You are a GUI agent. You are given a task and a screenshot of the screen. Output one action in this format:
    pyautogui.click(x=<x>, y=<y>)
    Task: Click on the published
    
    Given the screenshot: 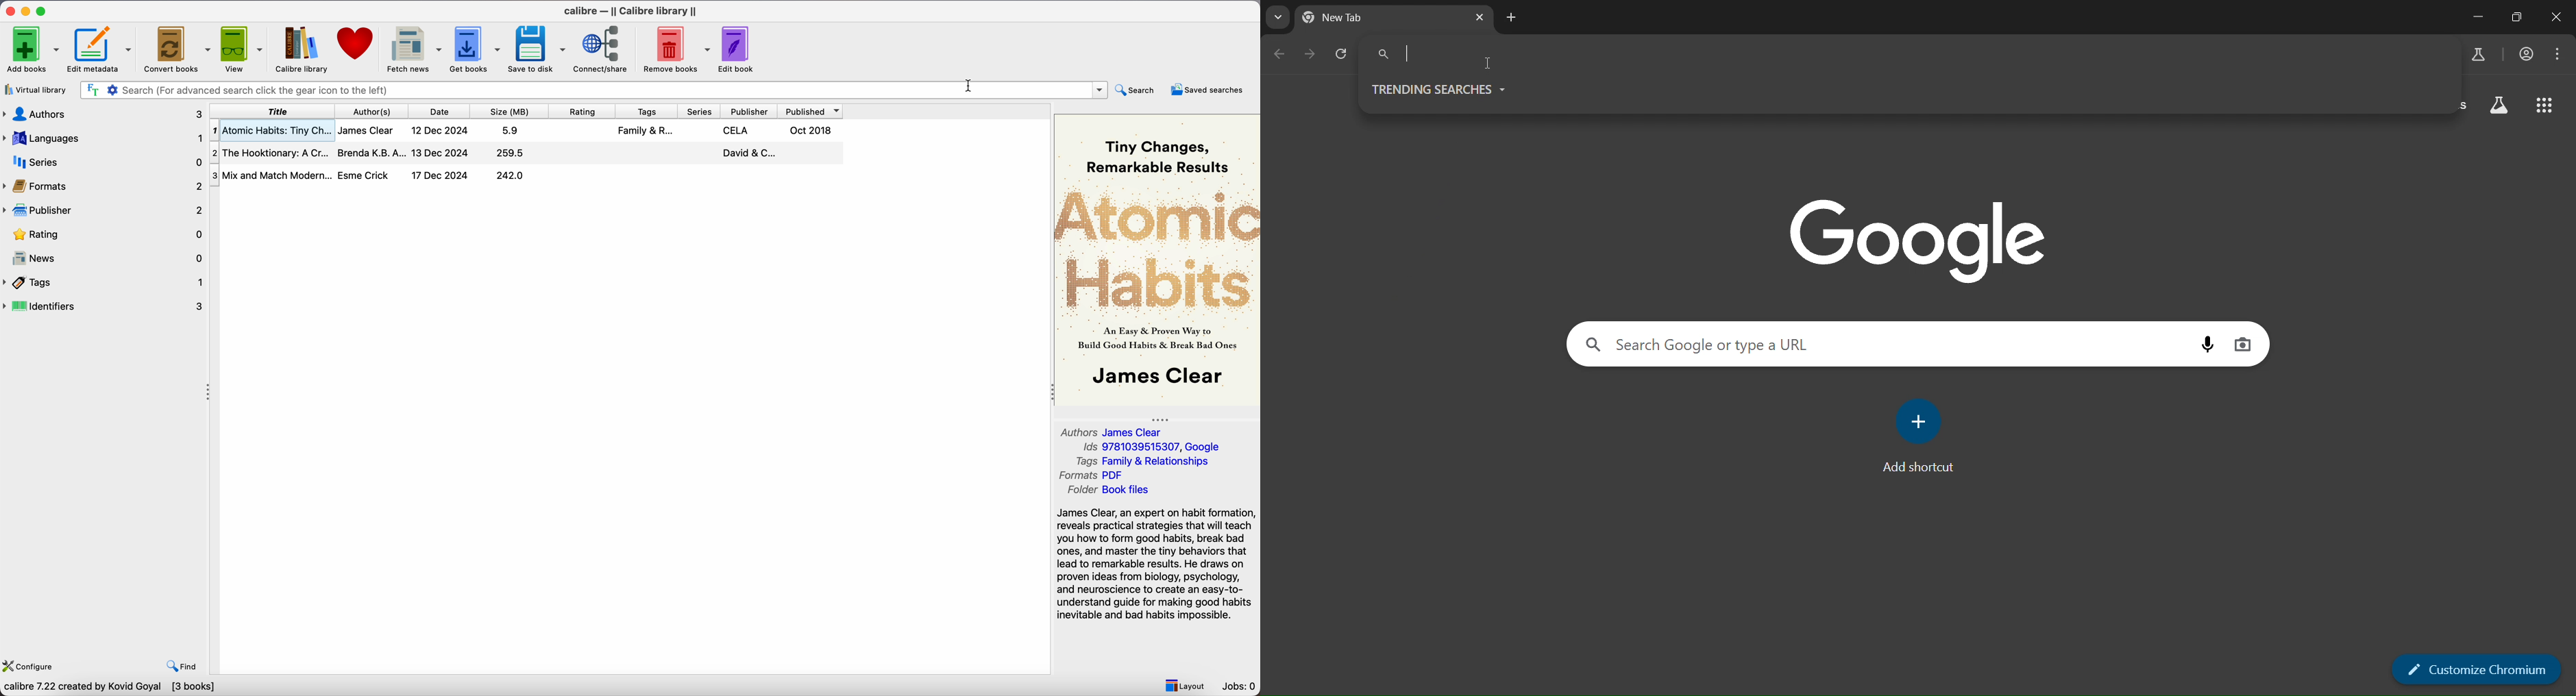 What is the action you would take?
    pyautogui.click(x=814, y=111)
    